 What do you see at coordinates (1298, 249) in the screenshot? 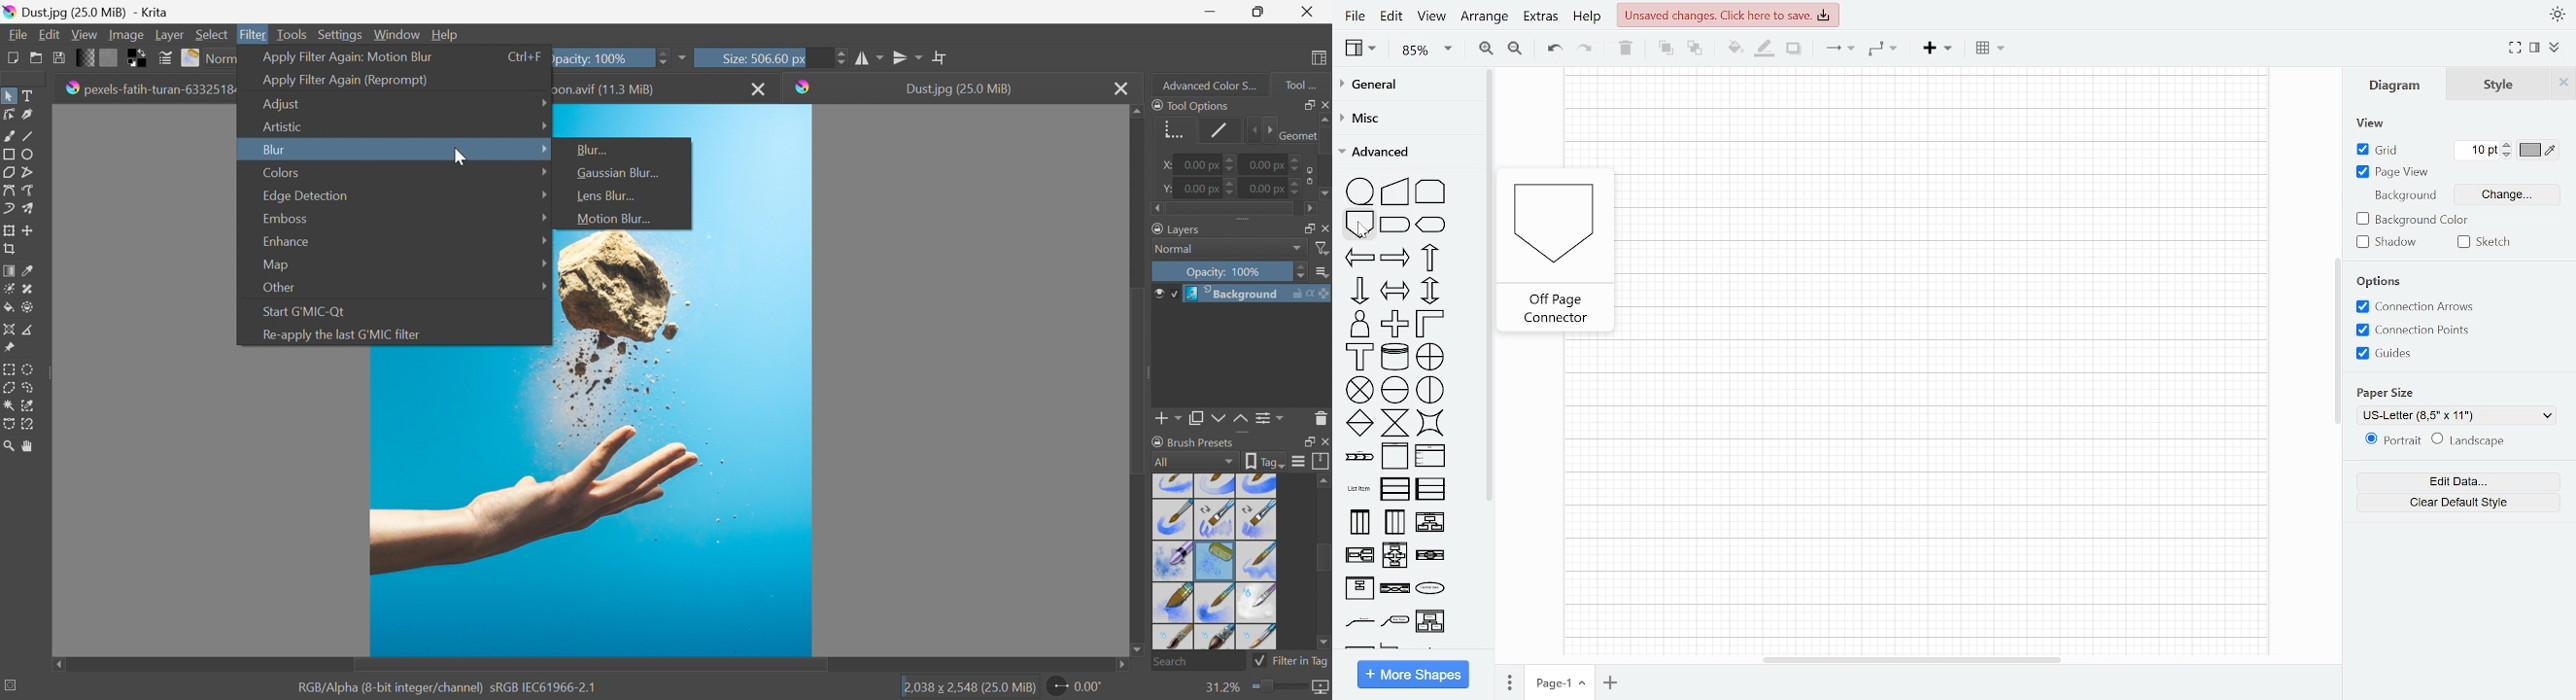
I see `Drop Down` at bounding box center [1298, 249].